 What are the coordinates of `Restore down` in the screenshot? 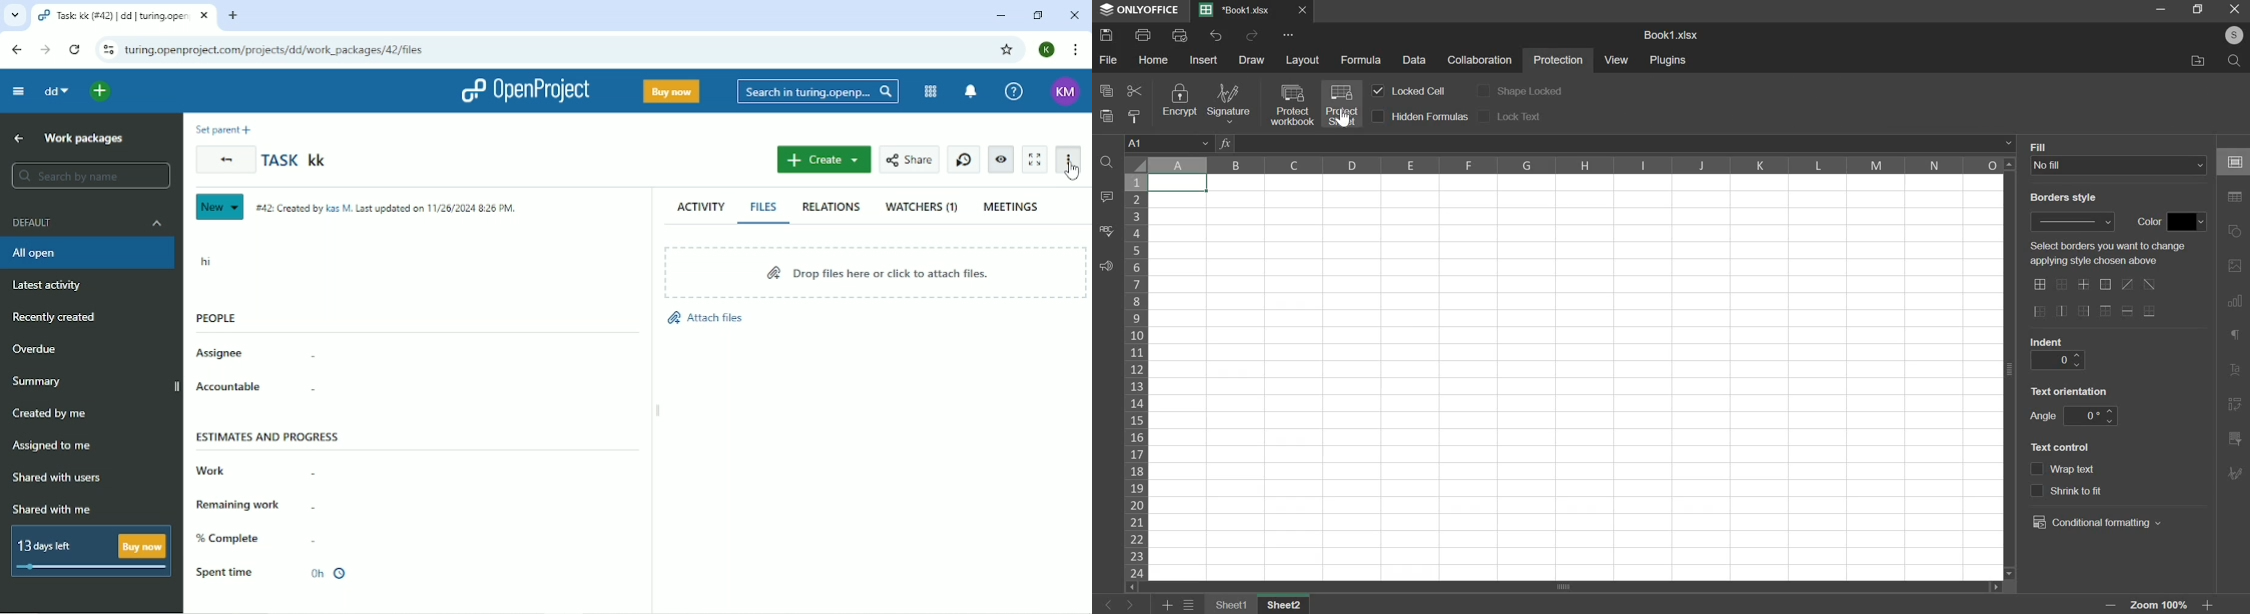 It's located at (1038, 15).